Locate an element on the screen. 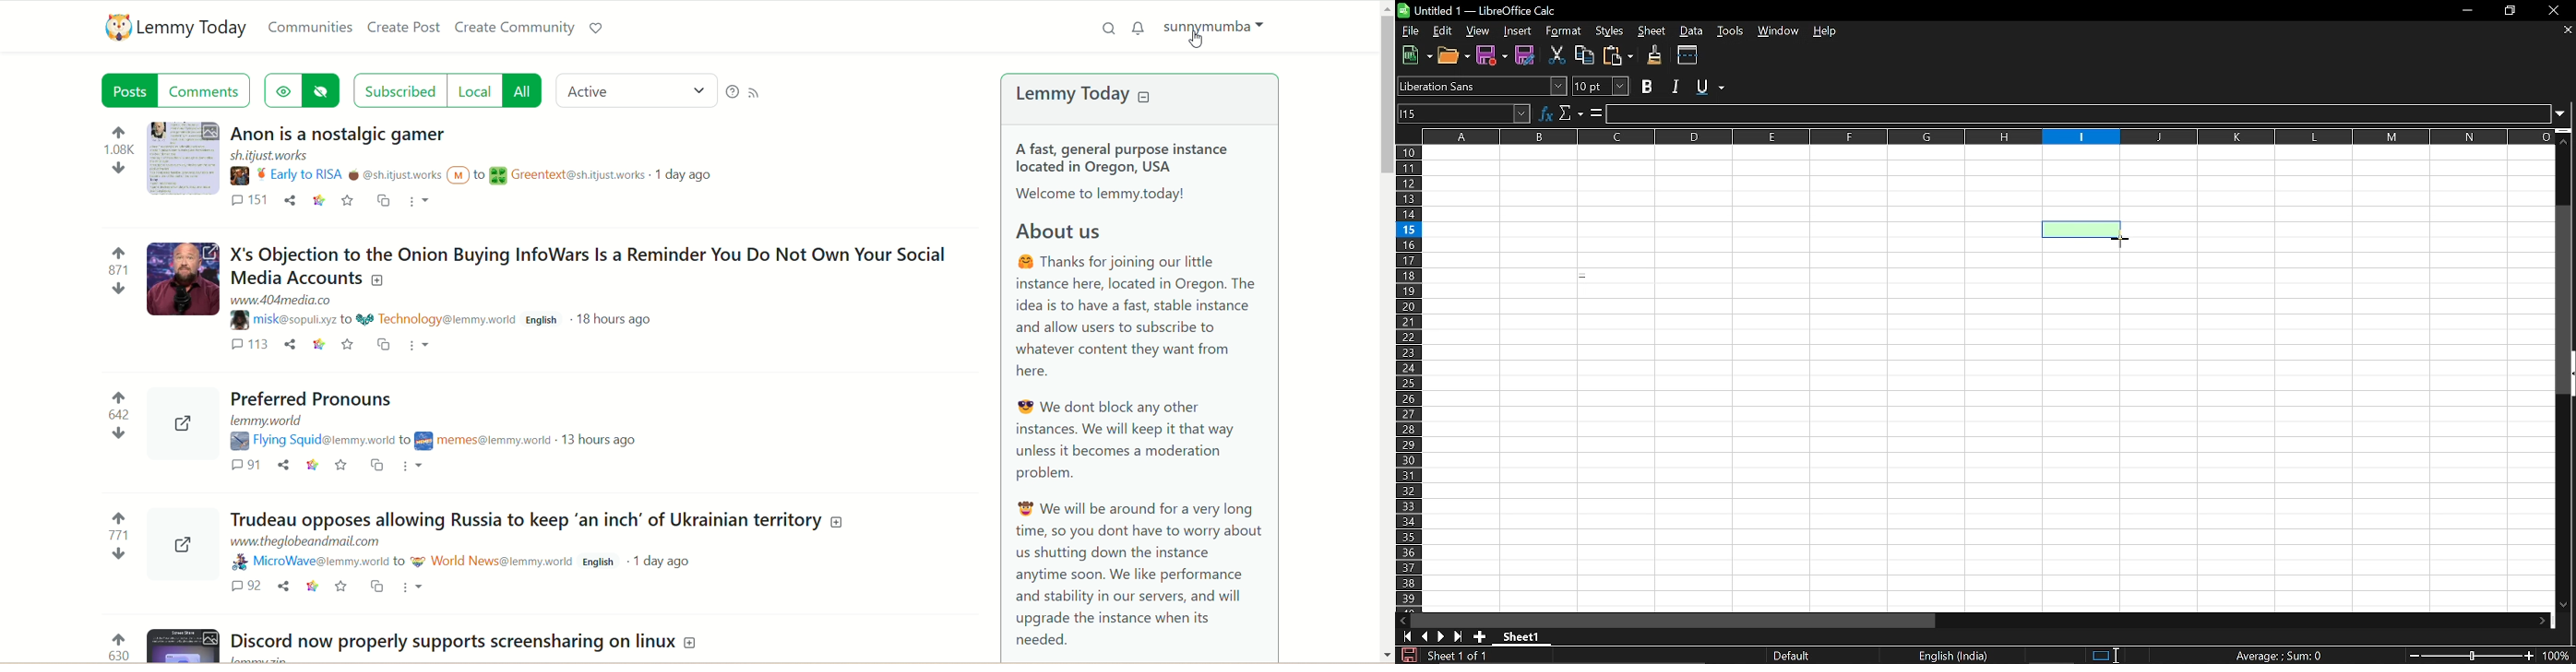 Image resolution: width=2576 pixels, height=672 pixels. Underline is located at coordinates (1712, 88).